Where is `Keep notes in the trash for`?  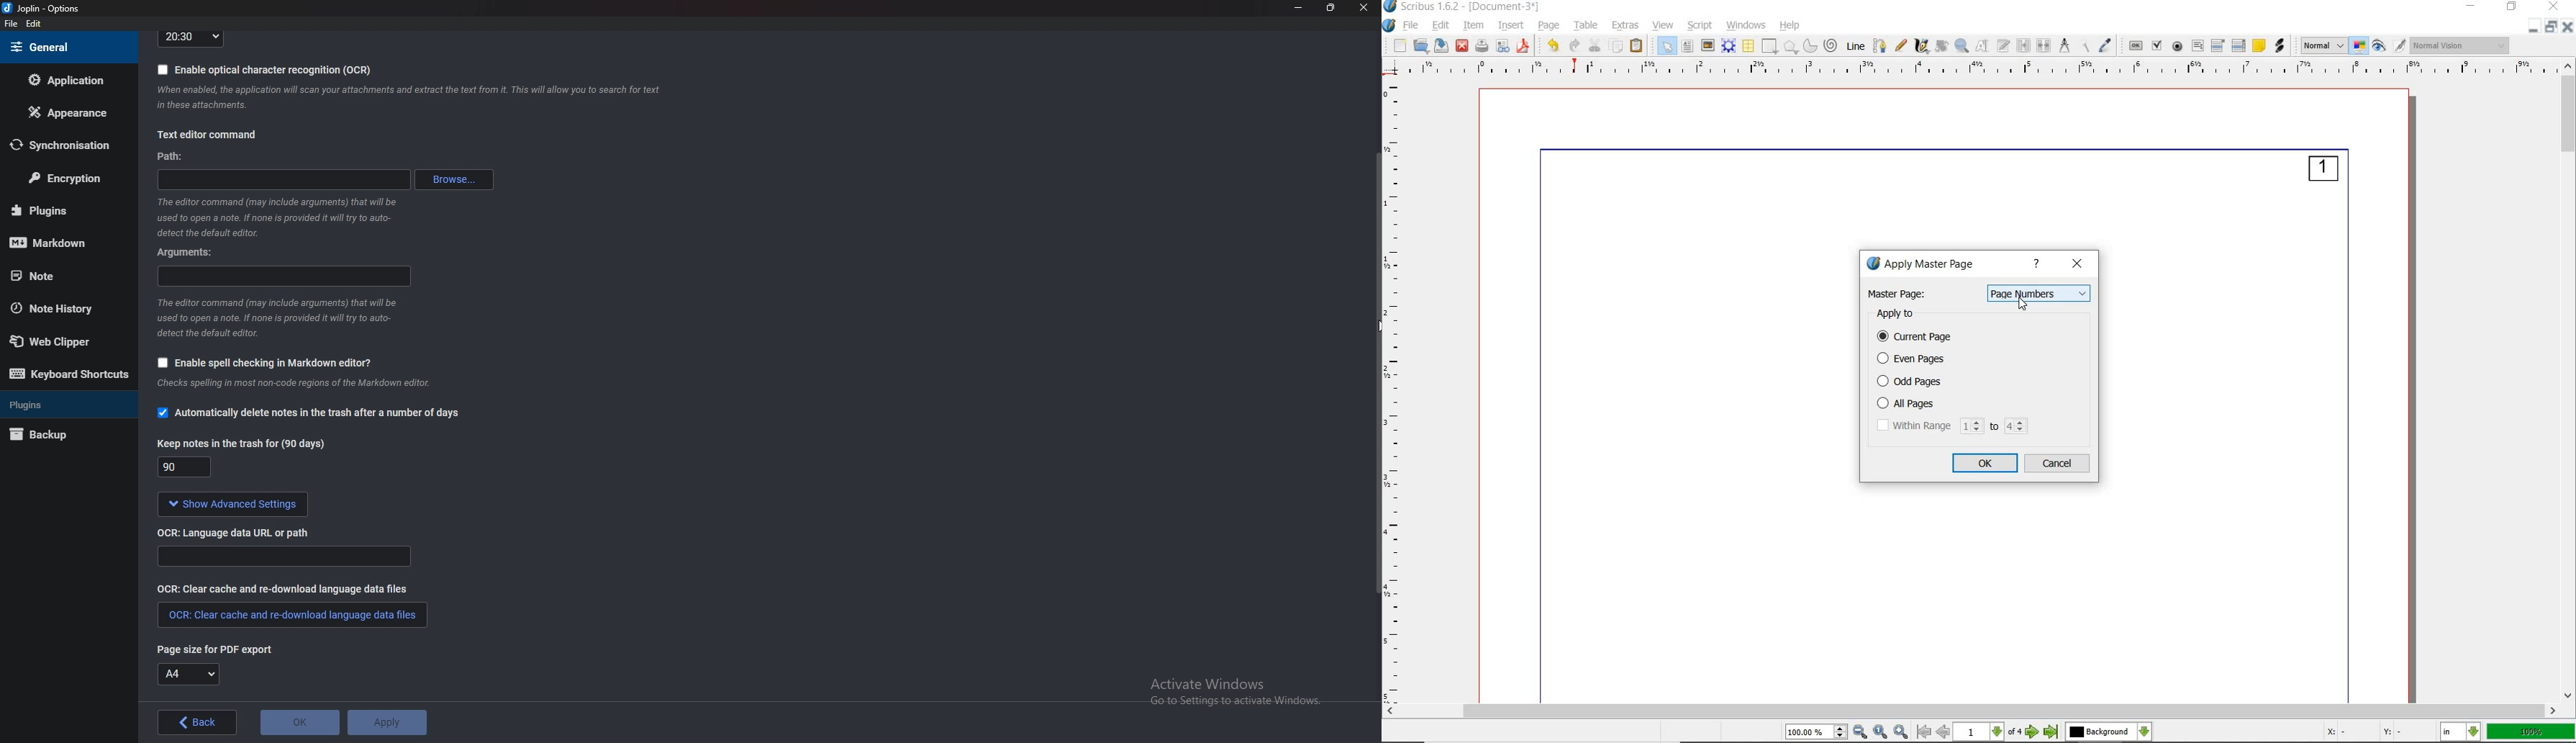 Keep notes in the trash for is located at coordinates (187, 469).